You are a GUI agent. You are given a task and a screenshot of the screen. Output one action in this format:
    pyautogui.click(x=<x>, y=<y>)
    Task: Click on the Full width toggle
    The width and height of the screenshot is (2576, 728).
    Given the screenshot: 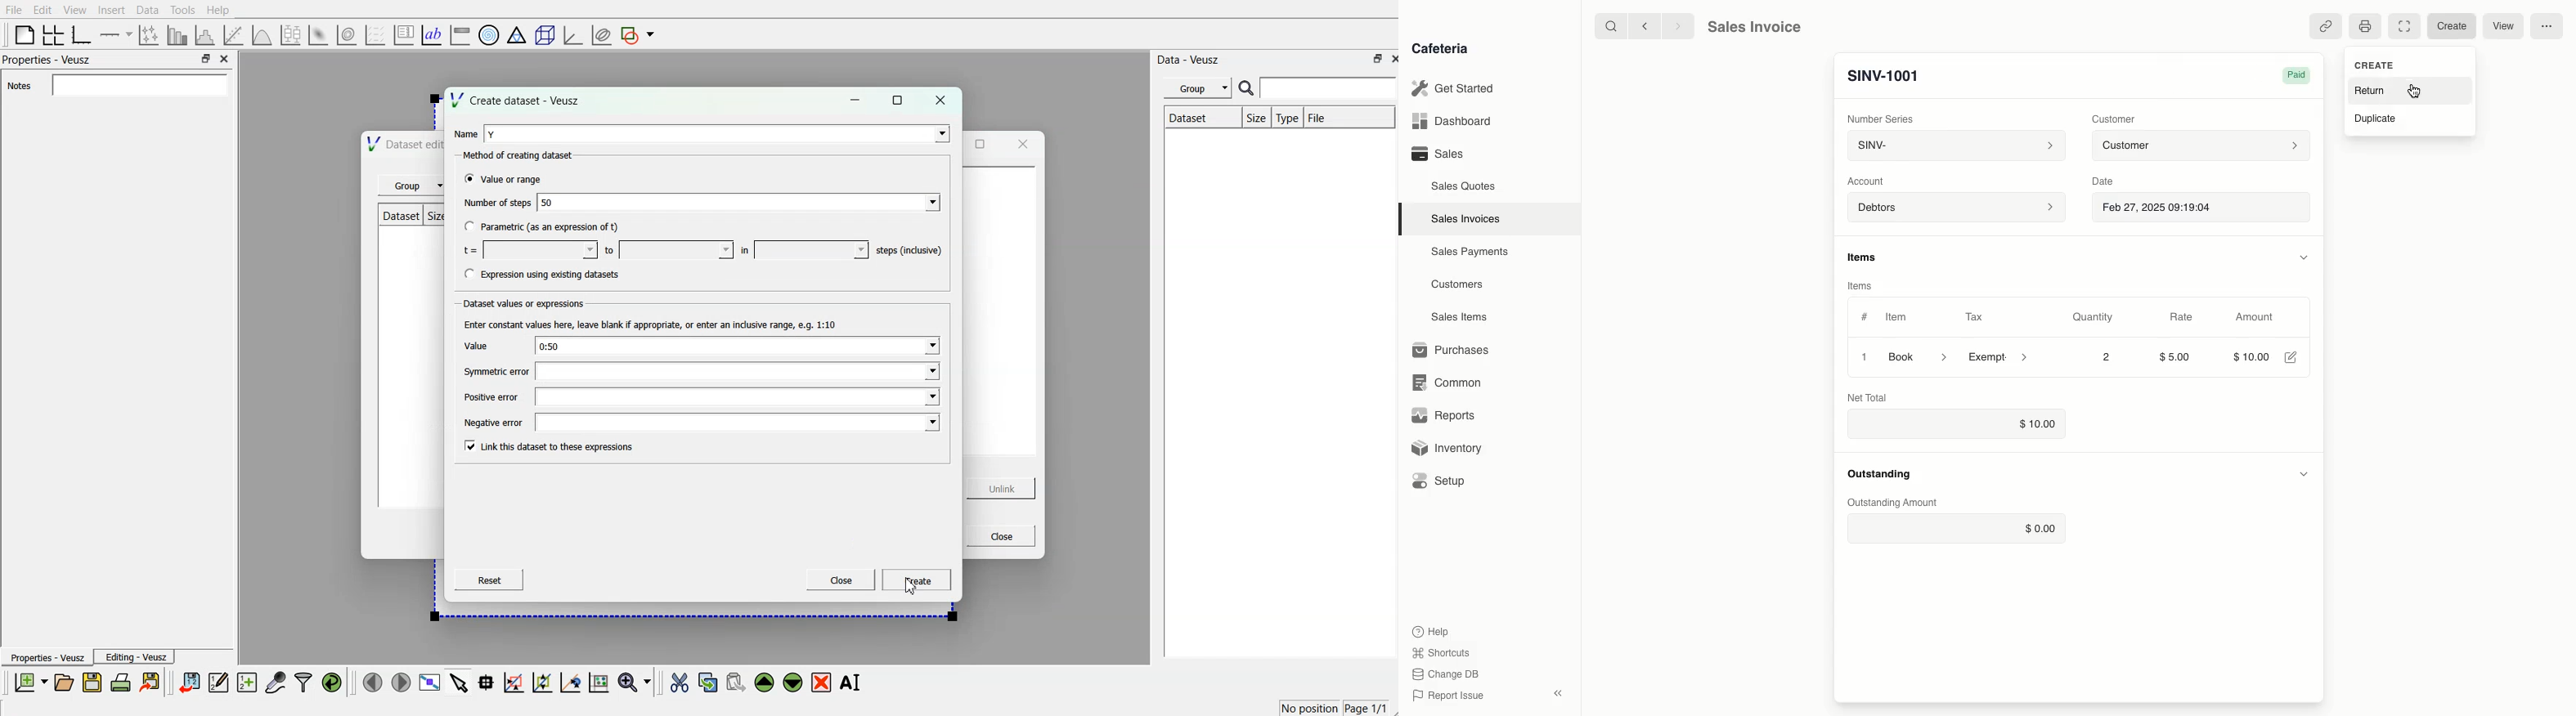 What is the action you would take?
    pyautogui.click(x=2403, y=25)
    